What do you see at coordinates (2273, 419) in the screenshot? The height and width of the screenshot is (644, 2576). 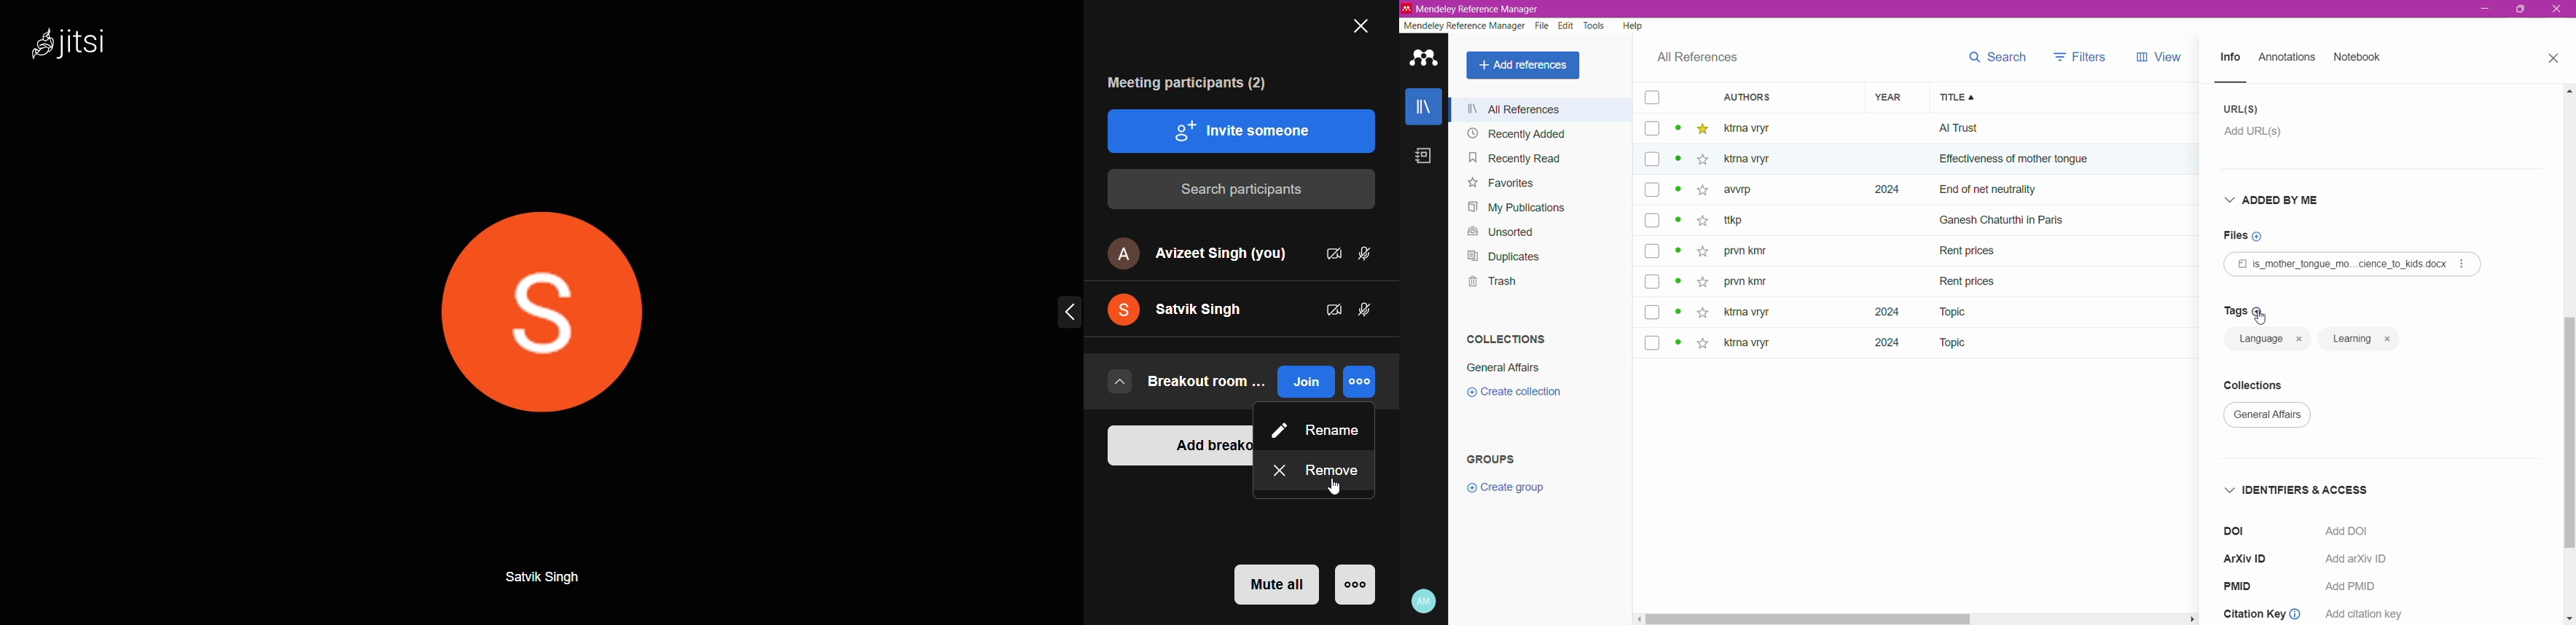 I see `general affairs` at bounding box center [2273, 419].